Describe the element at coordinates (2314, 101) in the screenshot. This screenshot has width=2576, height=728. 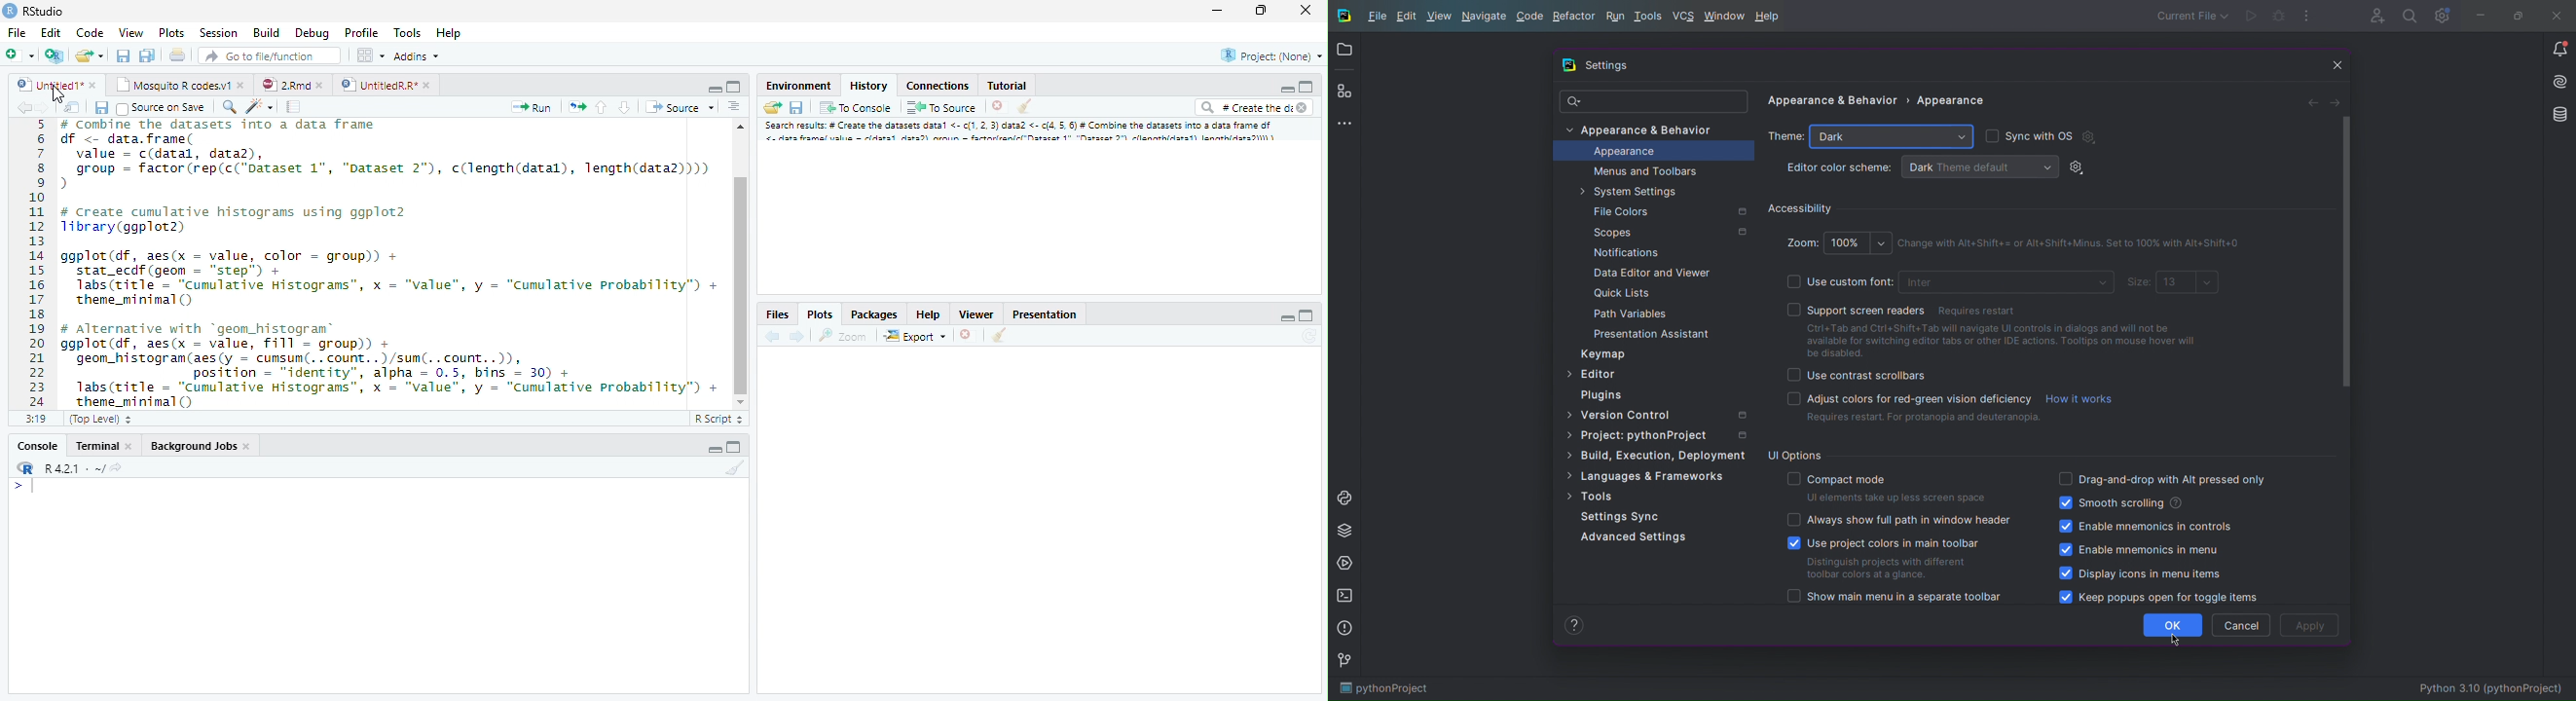
I see `Back` at that location.